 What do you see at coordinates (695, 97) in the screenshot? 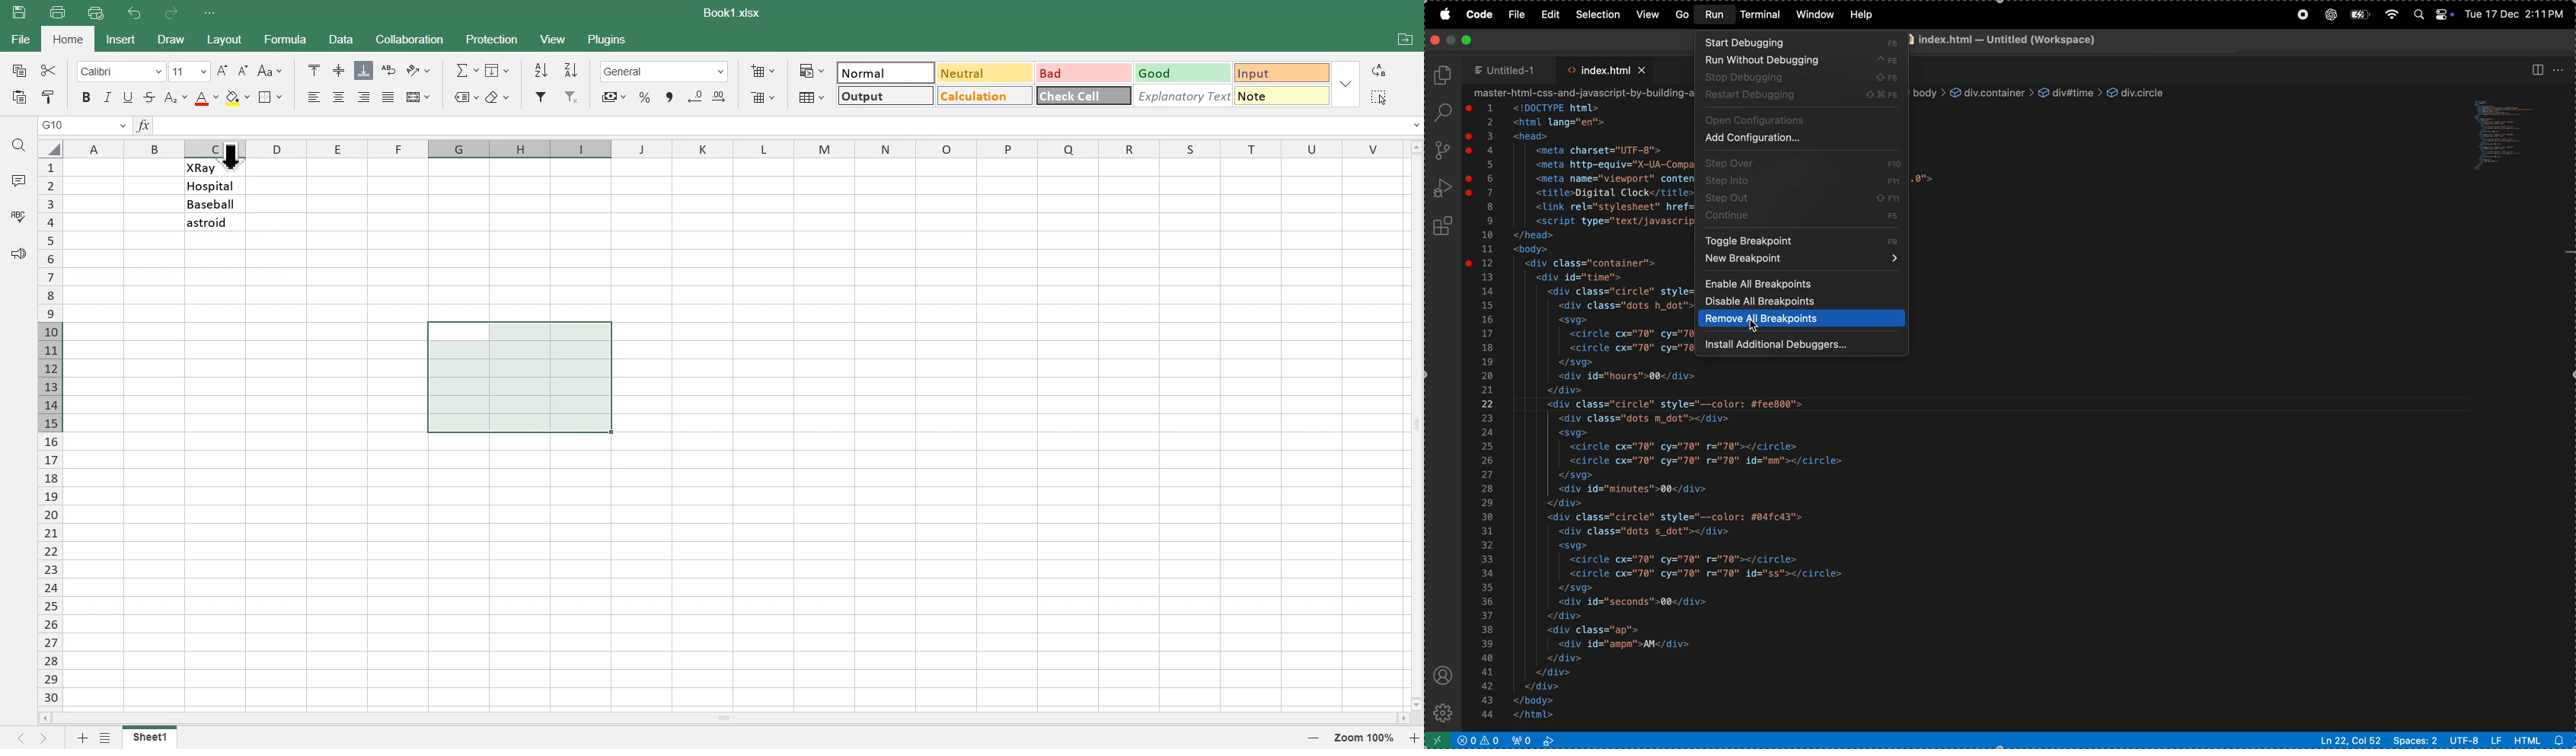
I see `Decrease Decimal` at bounding box center [695, 97].